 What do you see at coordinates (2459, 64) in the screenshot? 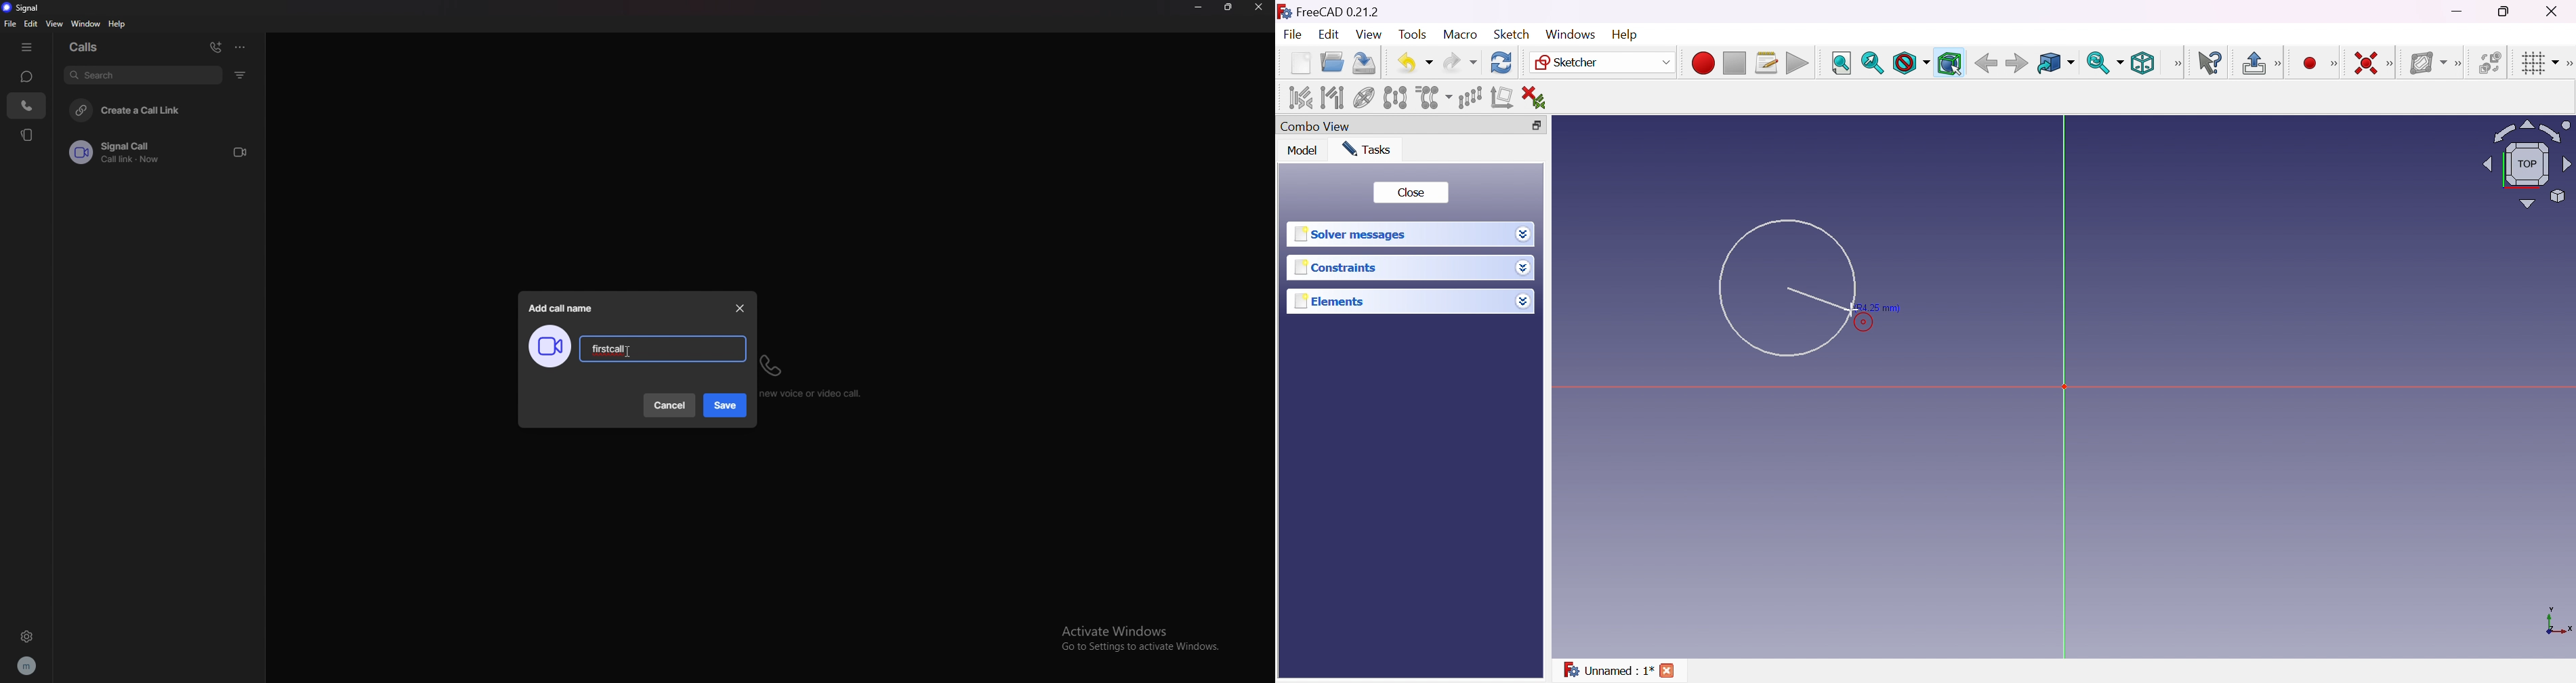
I see `Sketcher -spline tools` at bounding box center [2459, 64].